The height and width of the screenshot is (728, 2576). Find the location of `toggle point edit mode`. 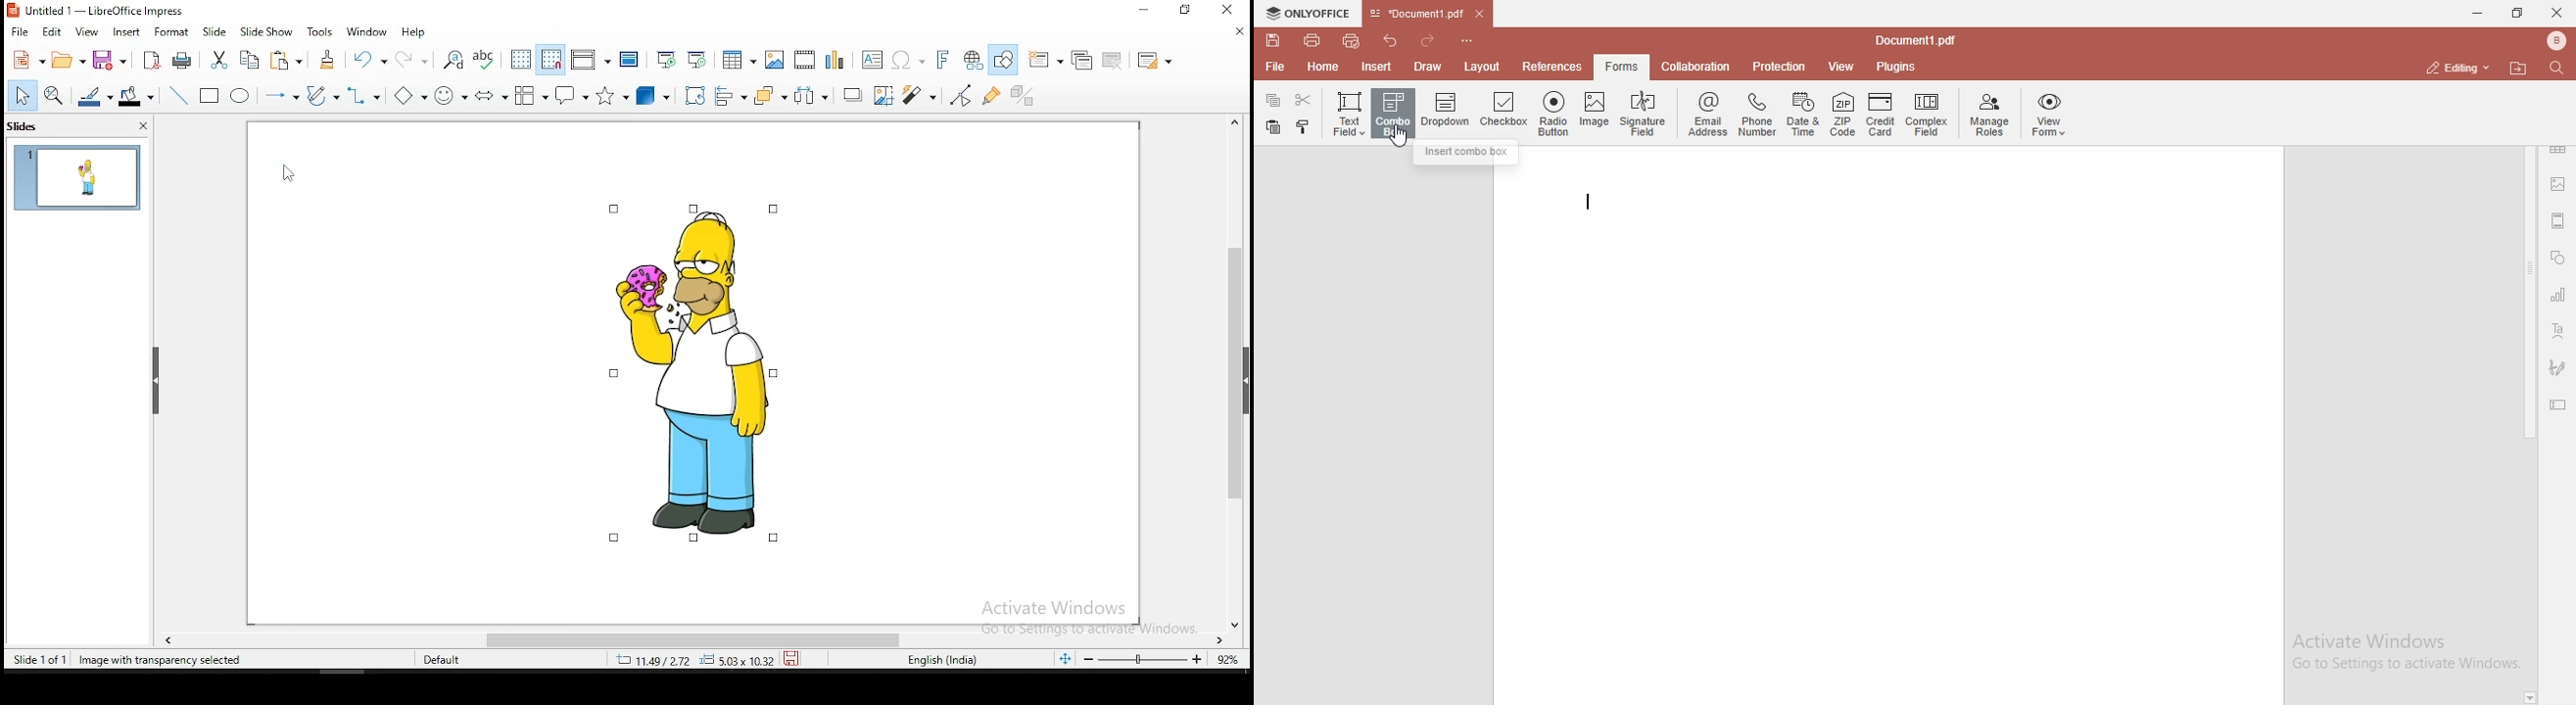

toggle point edit mode is located at coordinates (962, 93).